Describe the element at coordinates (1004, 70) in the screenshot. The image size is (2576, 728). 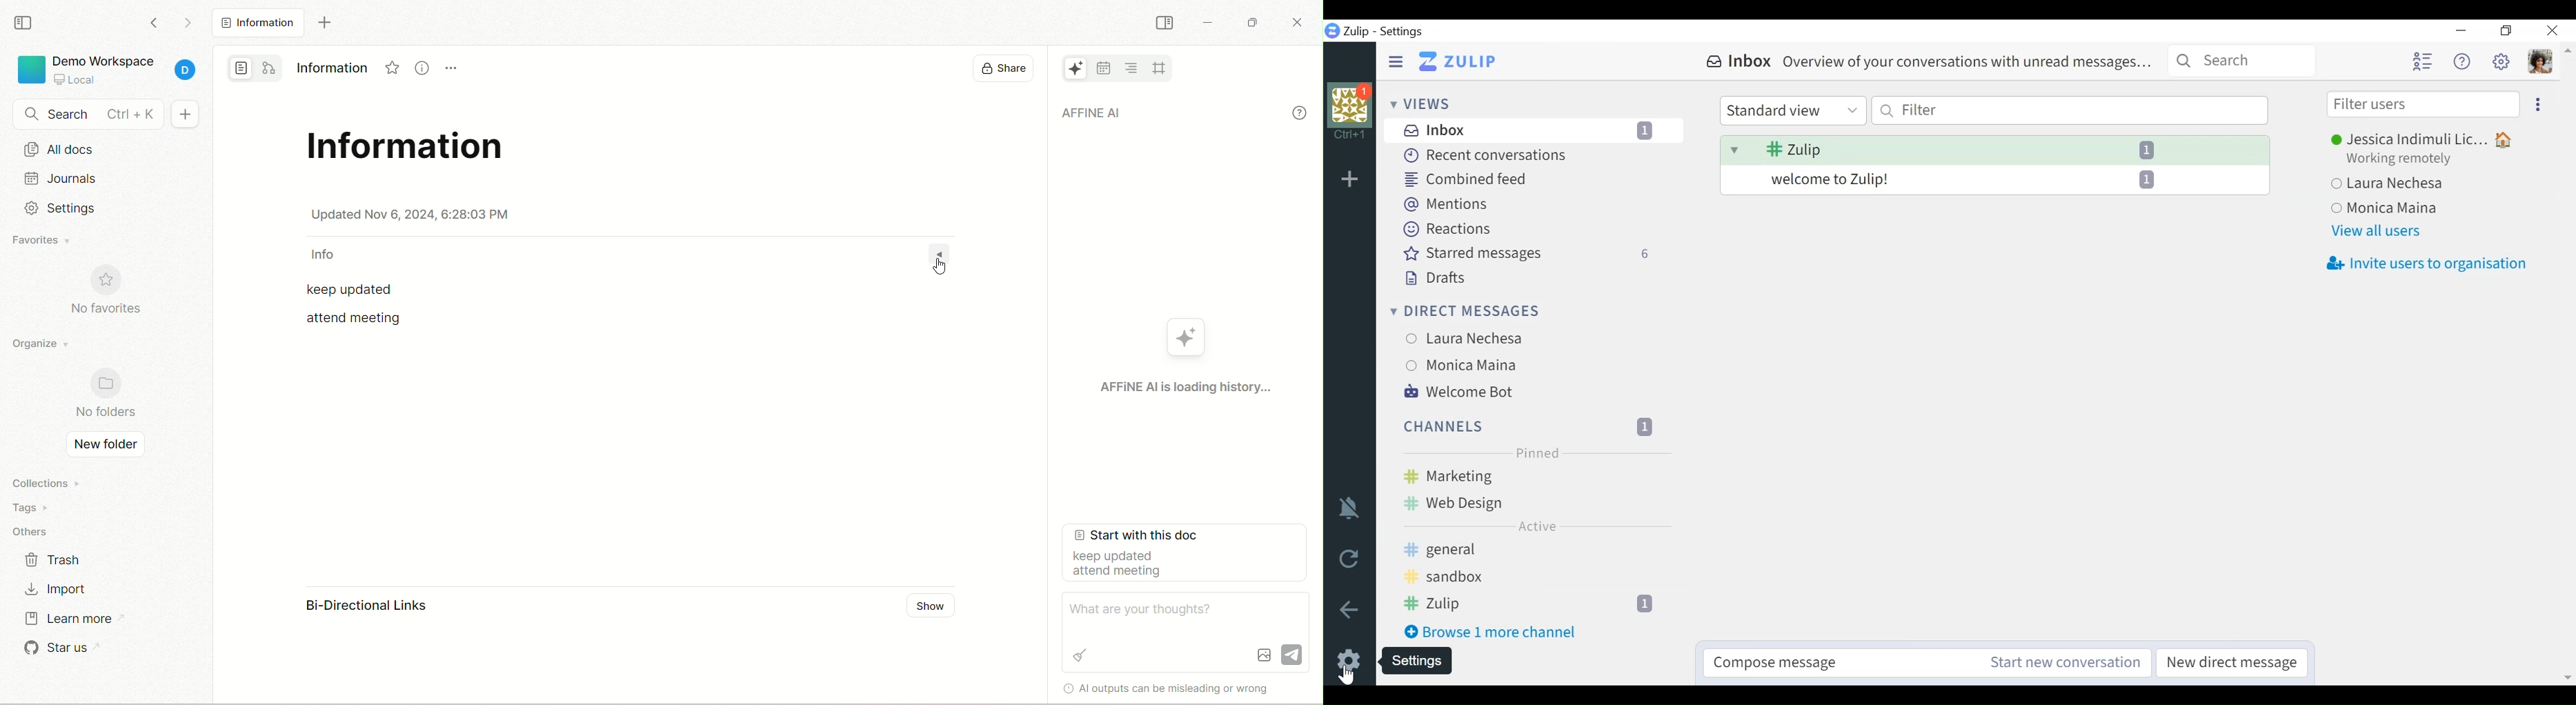
I see `display` at that location.